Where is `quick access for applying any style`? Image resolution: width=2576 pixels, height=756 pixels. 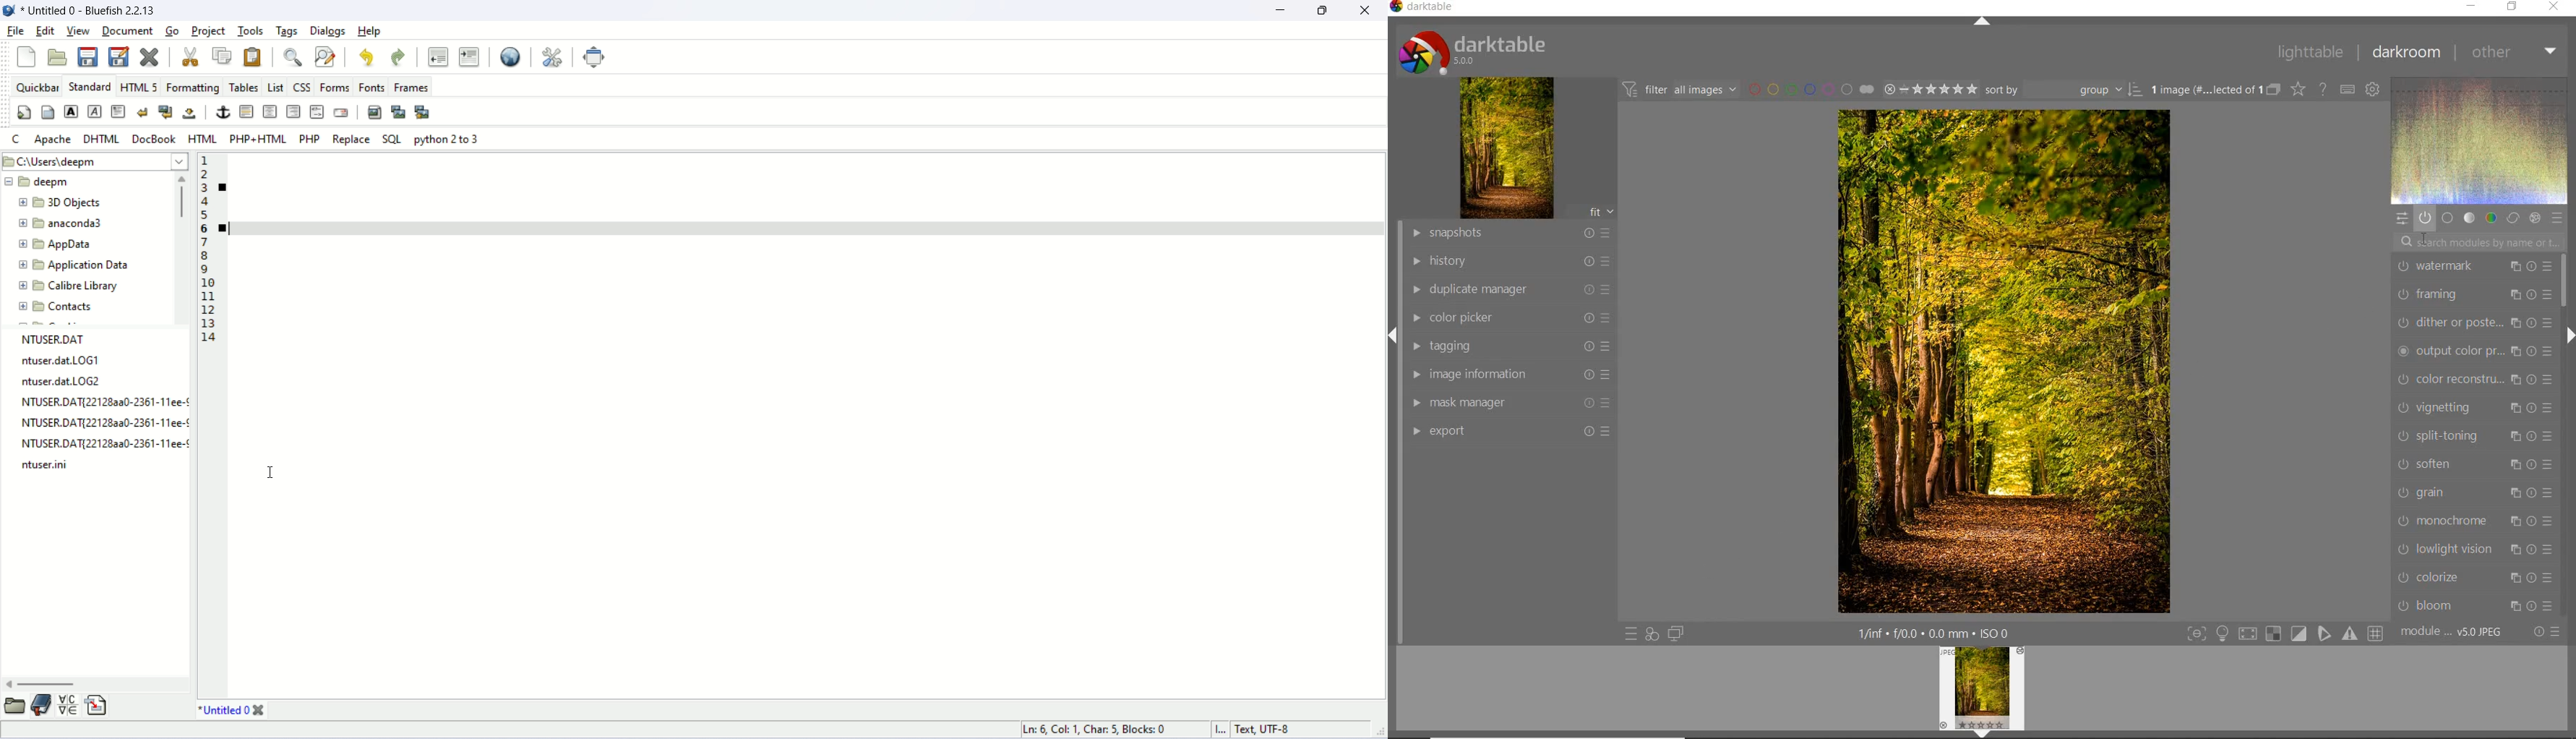
quick access for applying any style is located at coordinates (1652, 634).